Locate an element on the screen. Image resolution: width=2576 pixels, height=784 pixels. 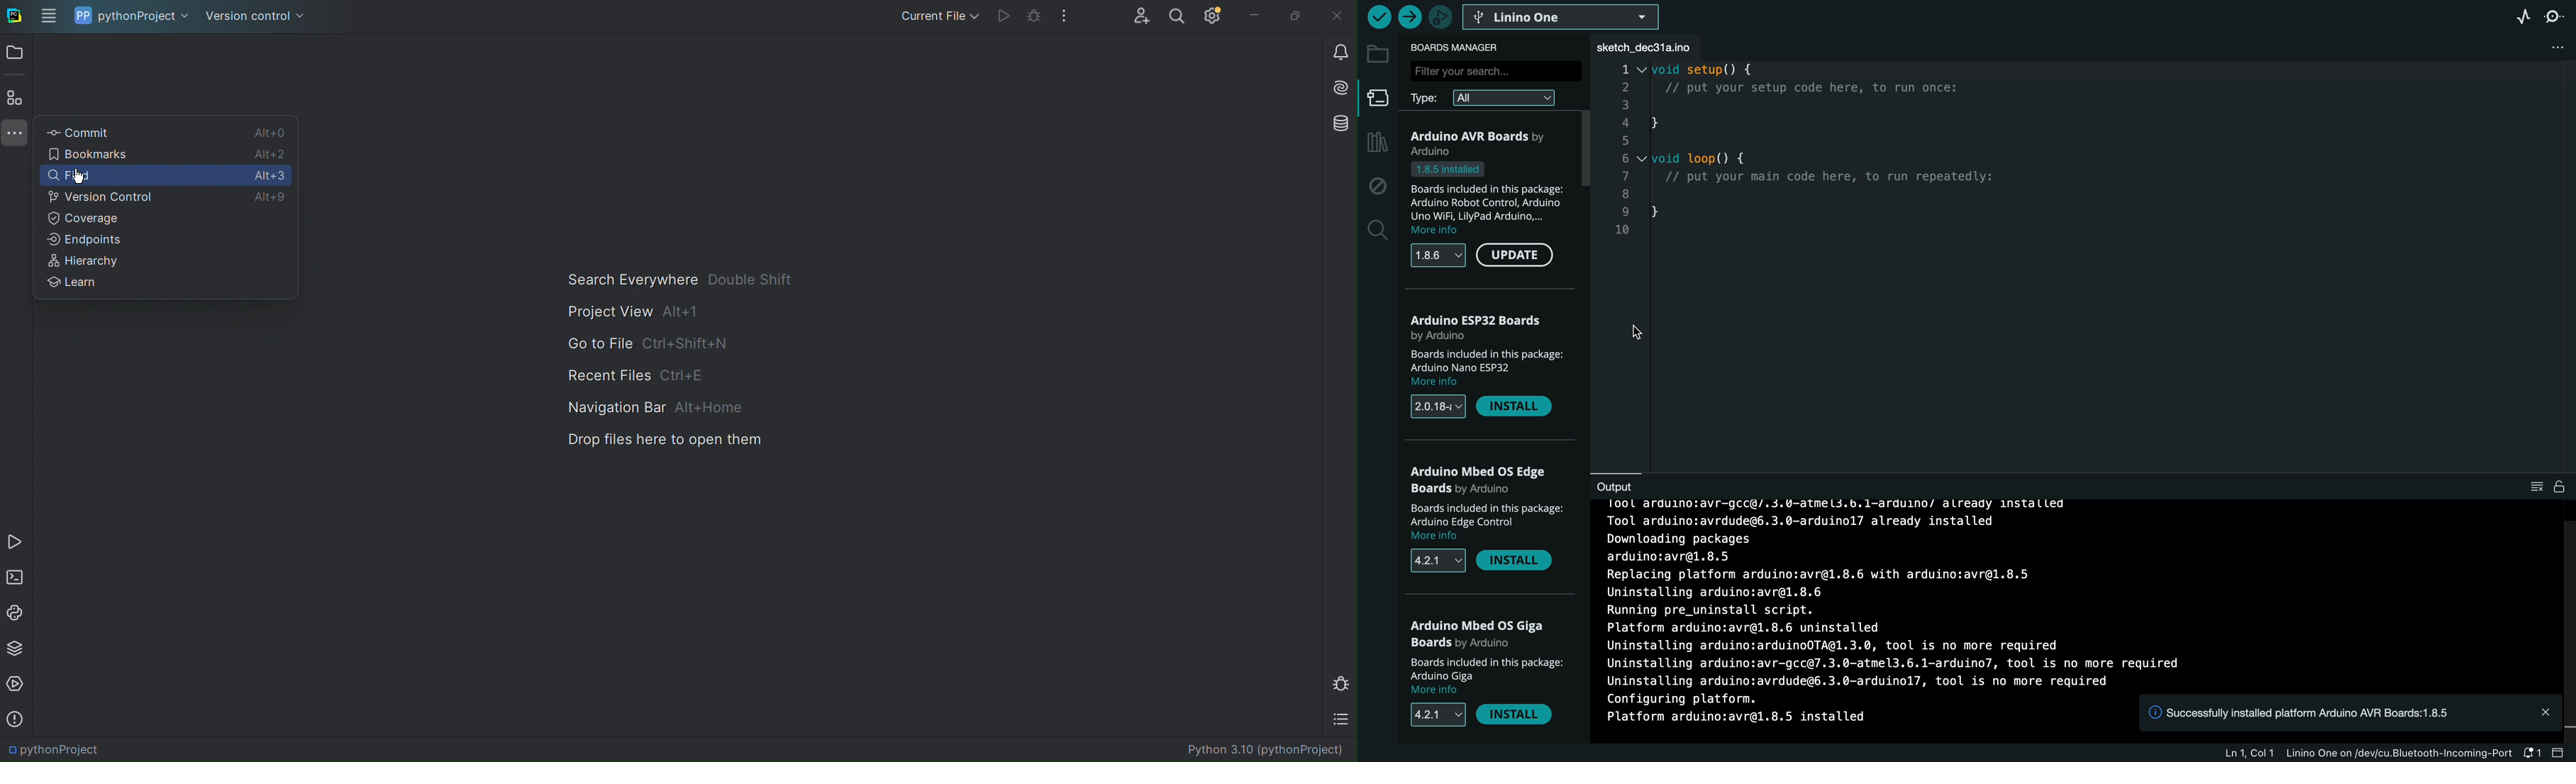
type filter is located at coordinates (1492, 97).